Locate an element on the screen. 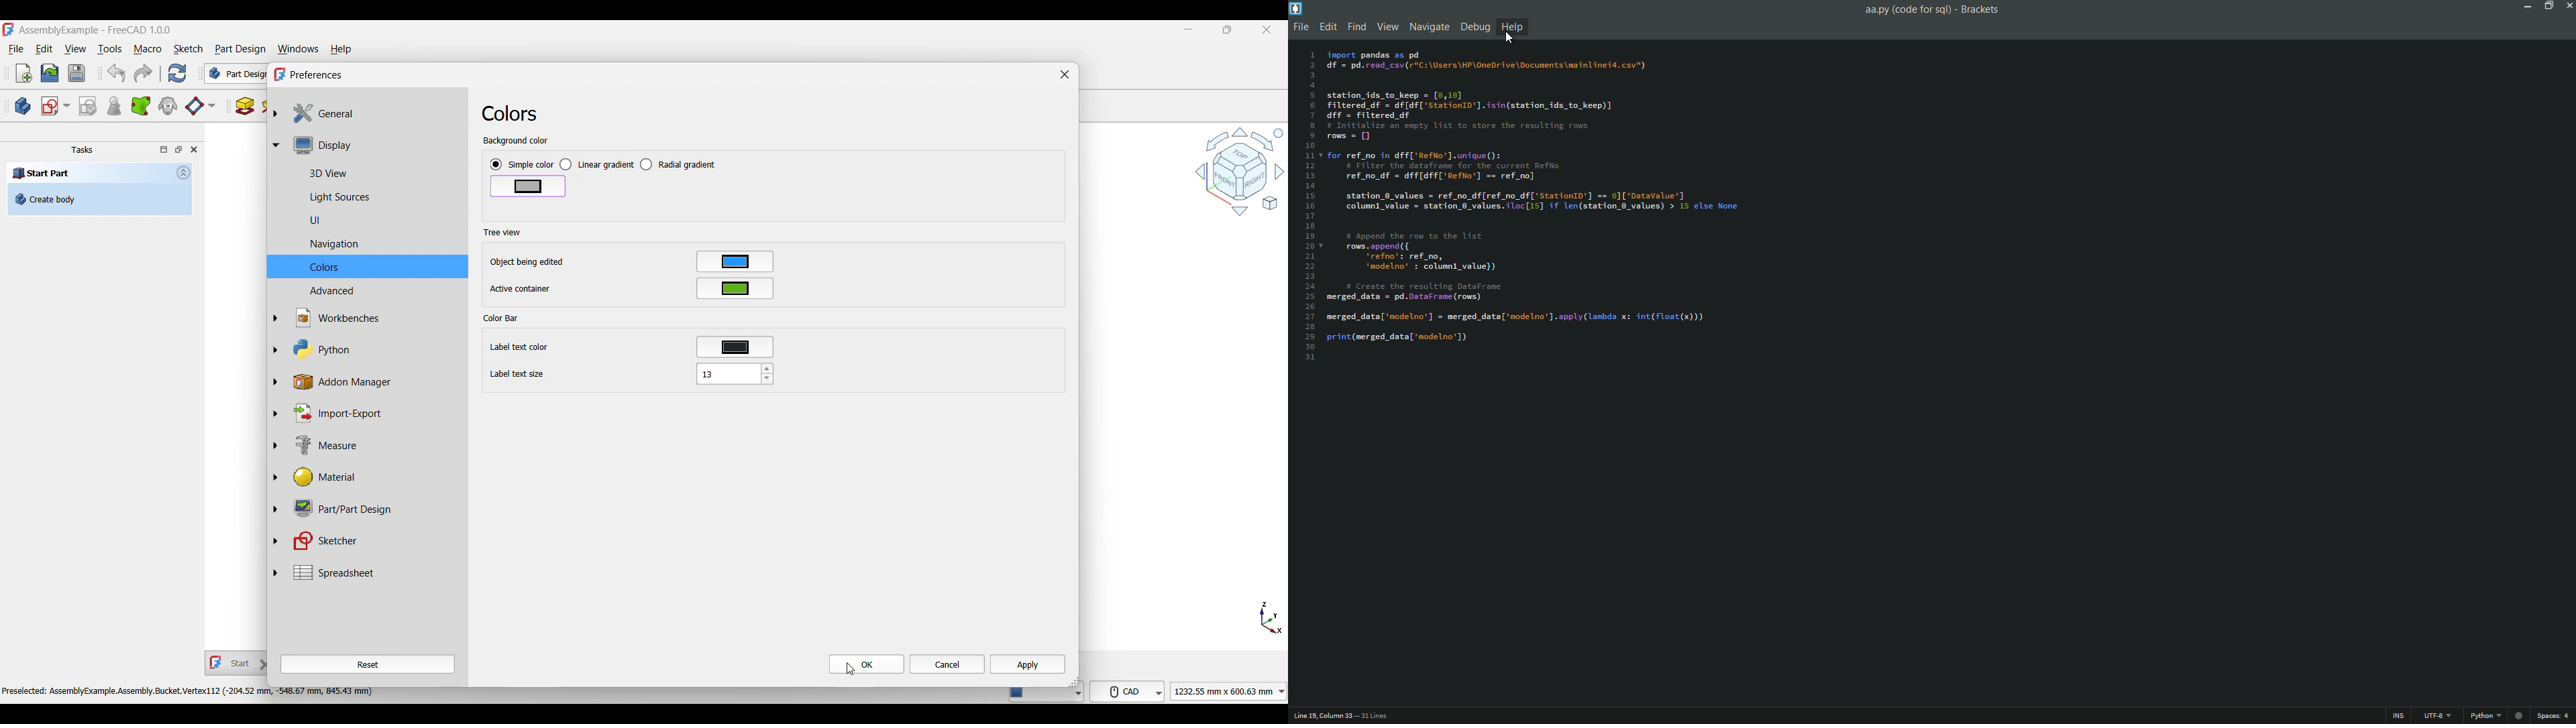  CAD is located at coordinates (1130, 690).